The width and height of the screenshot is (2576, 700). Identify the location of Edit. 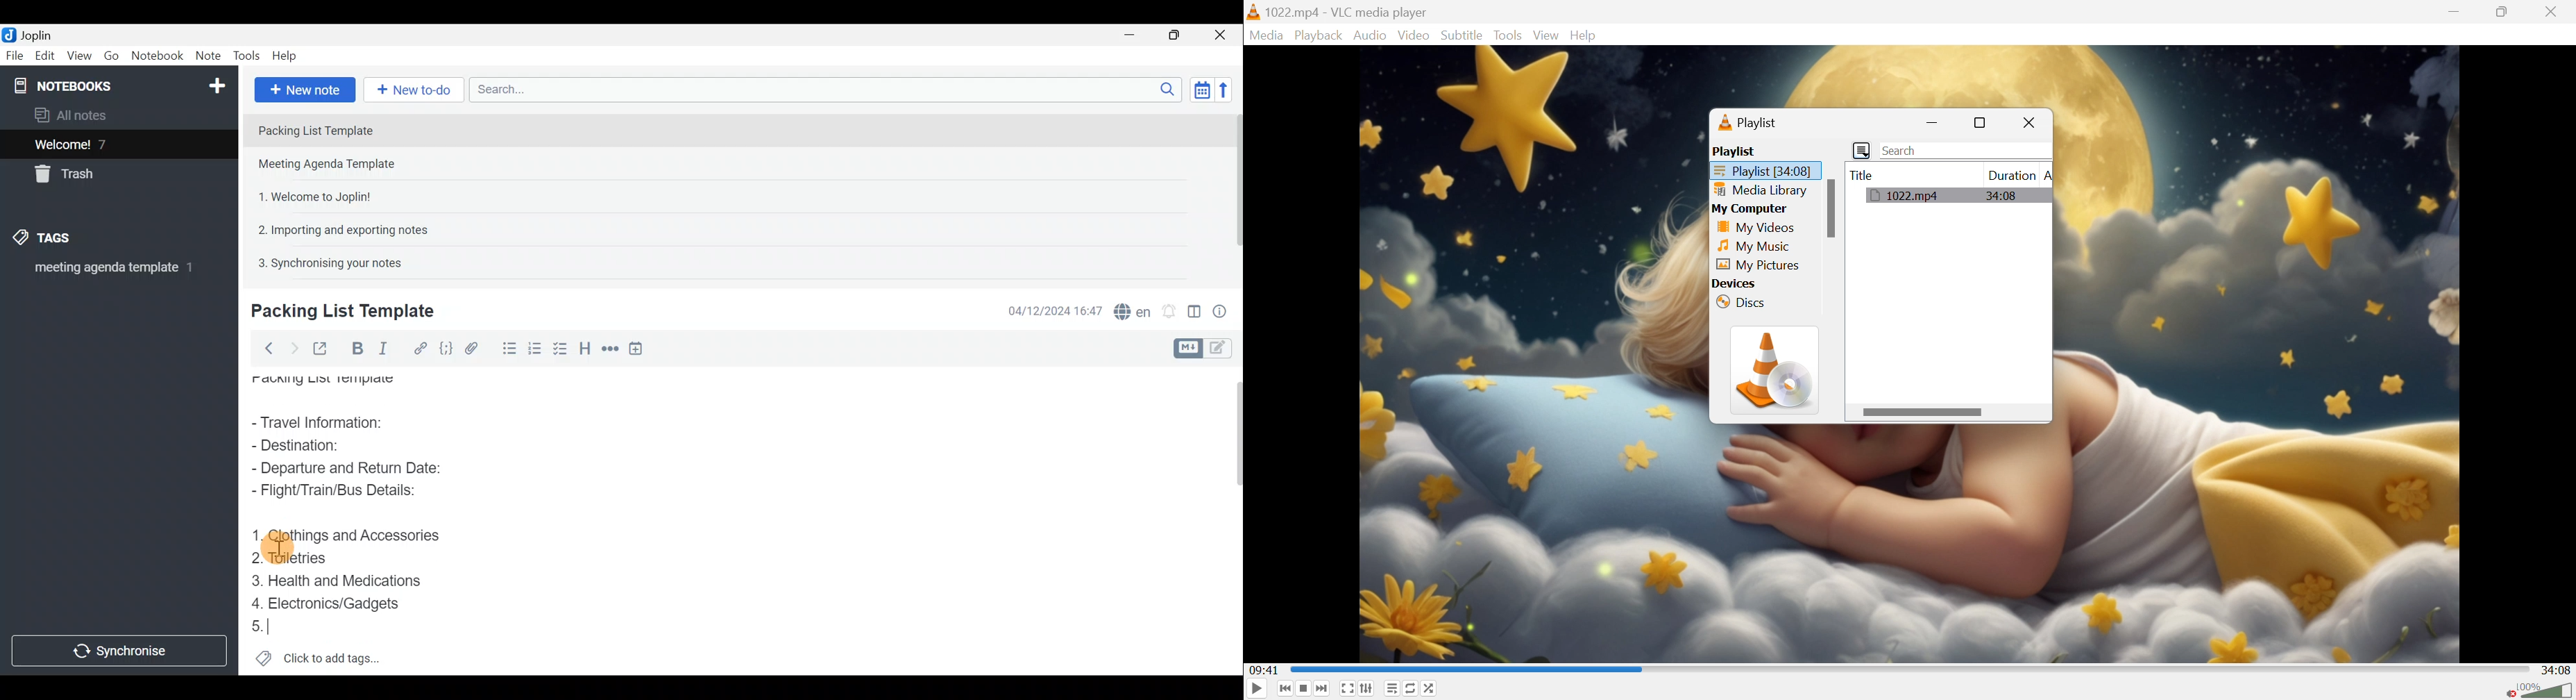
(42, 56).